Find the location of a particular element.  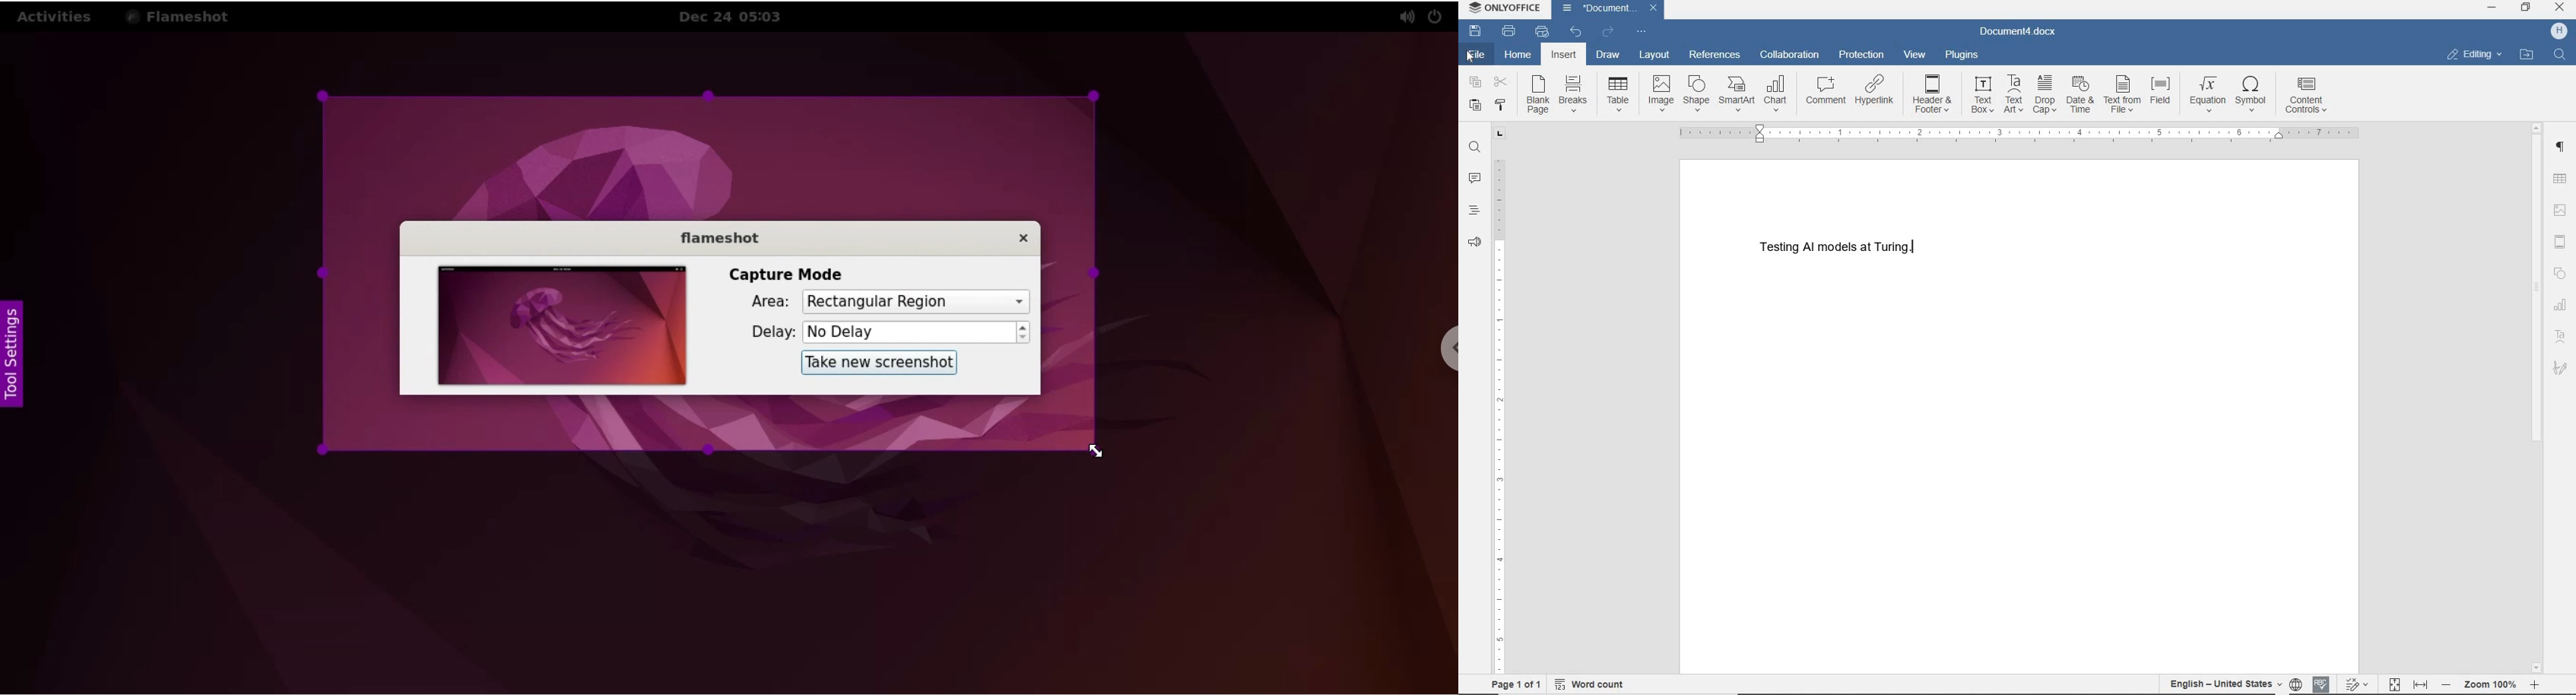

Text cursor is located at coordinates (1926, 249).